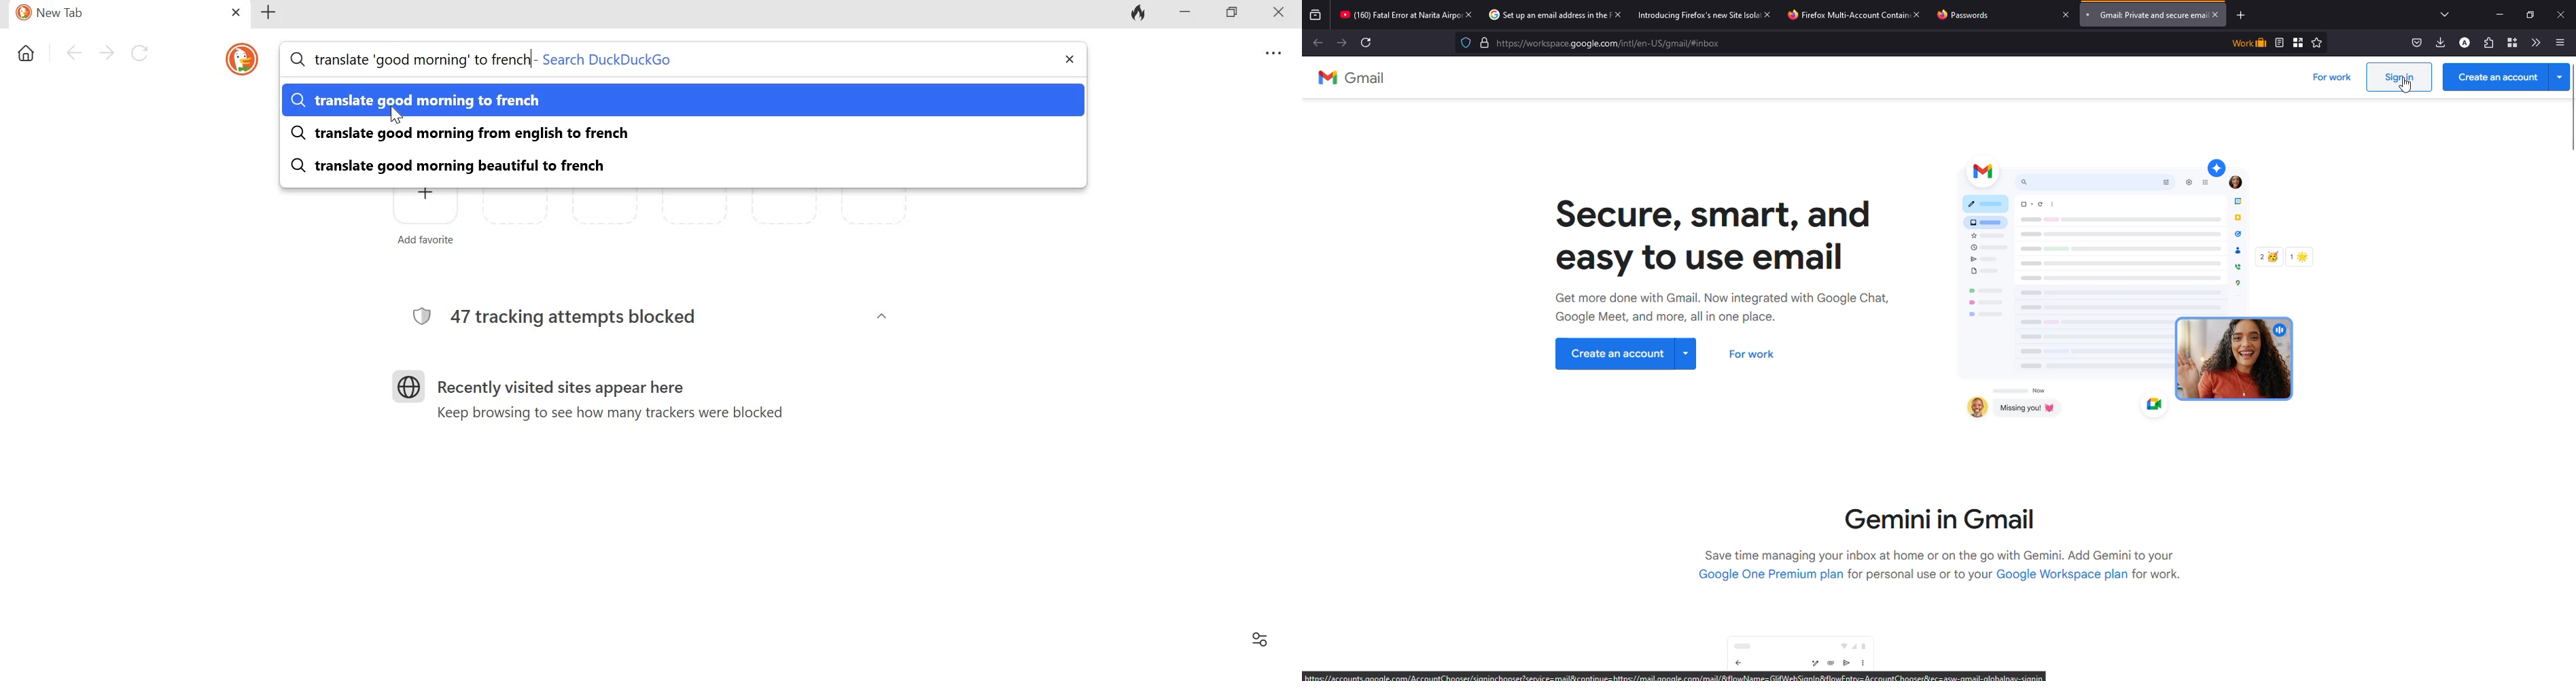 The image size is (2576, 700). Describe the element at coordinates (2530, 13) in the screenshot. I see `maximize` at that location.